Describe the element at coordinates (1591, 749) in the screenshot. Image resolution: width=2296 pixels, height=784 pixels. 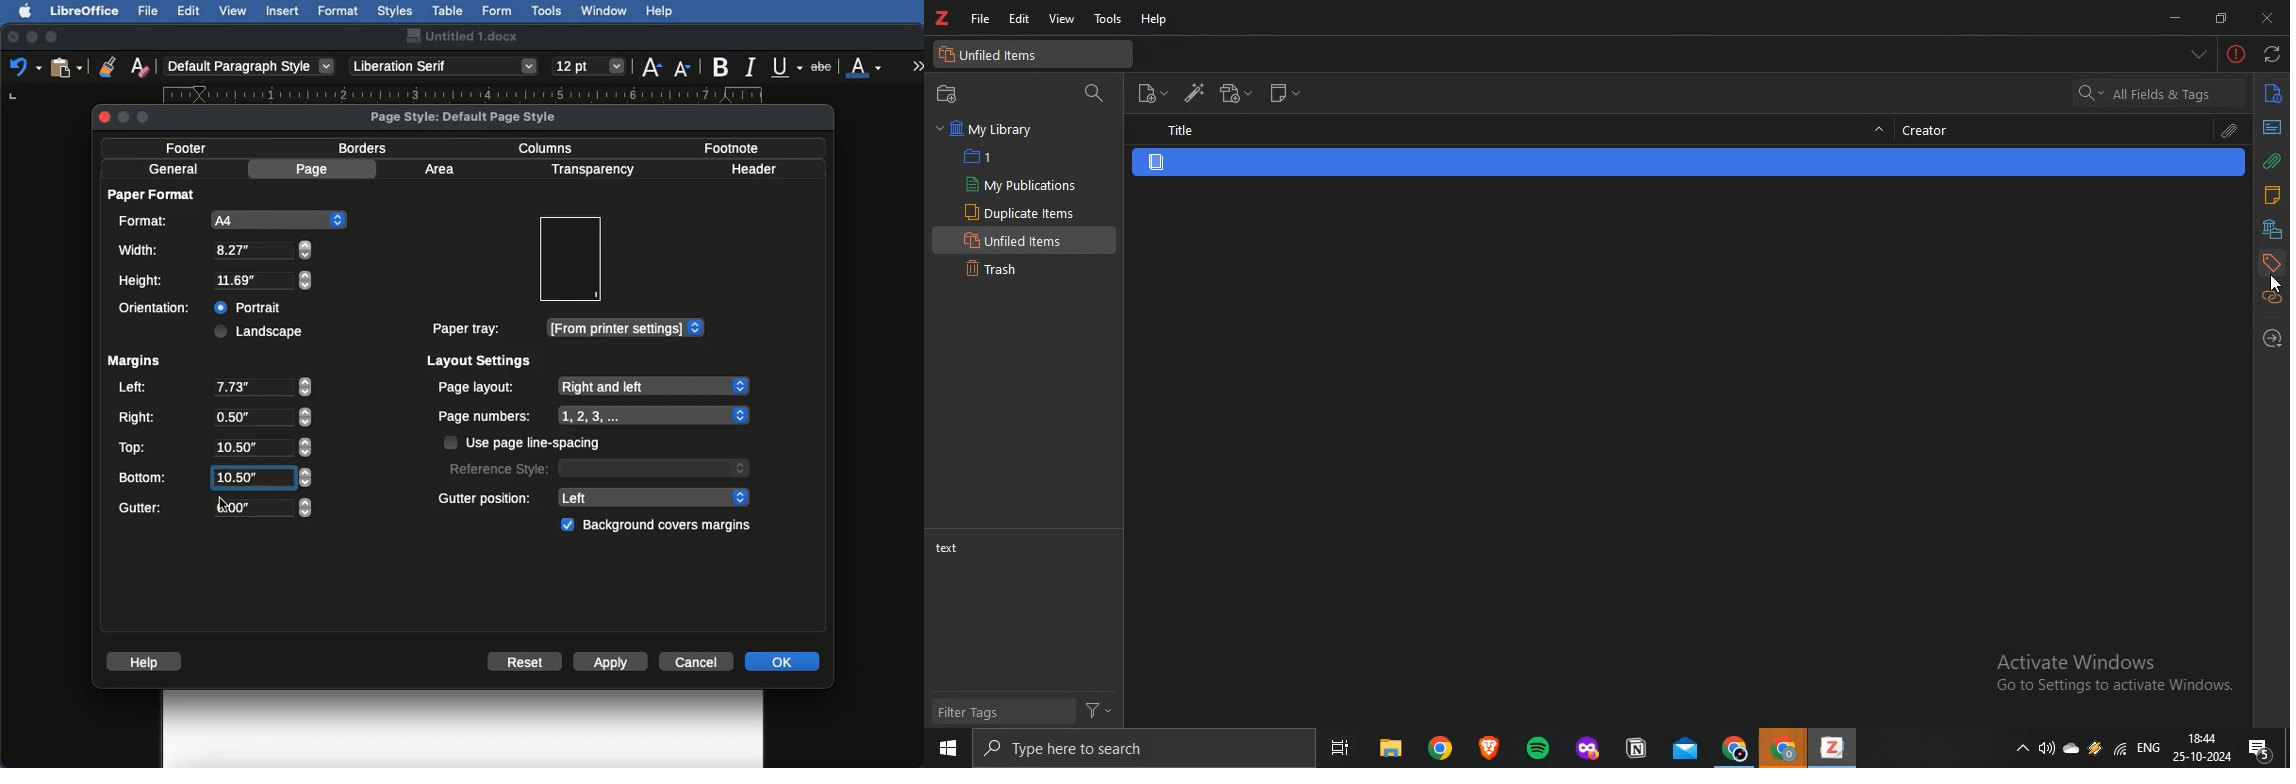
I see `app` at that location.